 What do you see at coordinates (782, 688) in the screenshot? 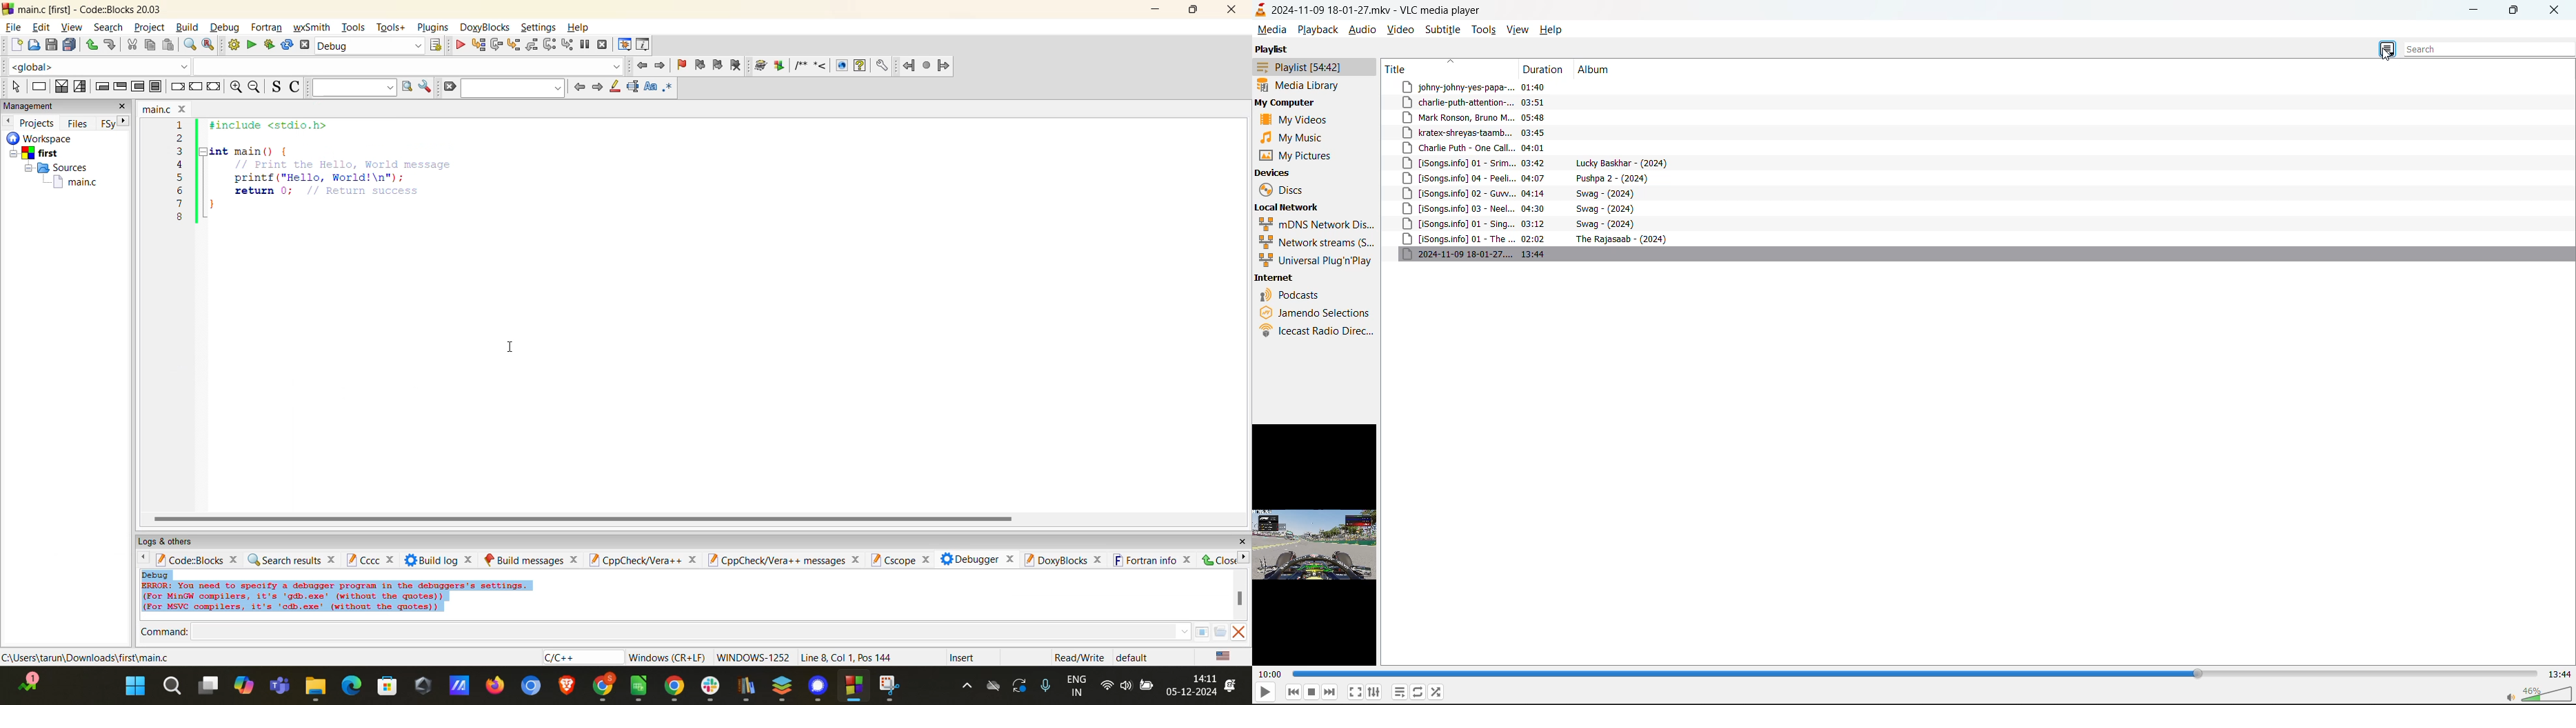
I see `stack` at bounding box center [782, 688].